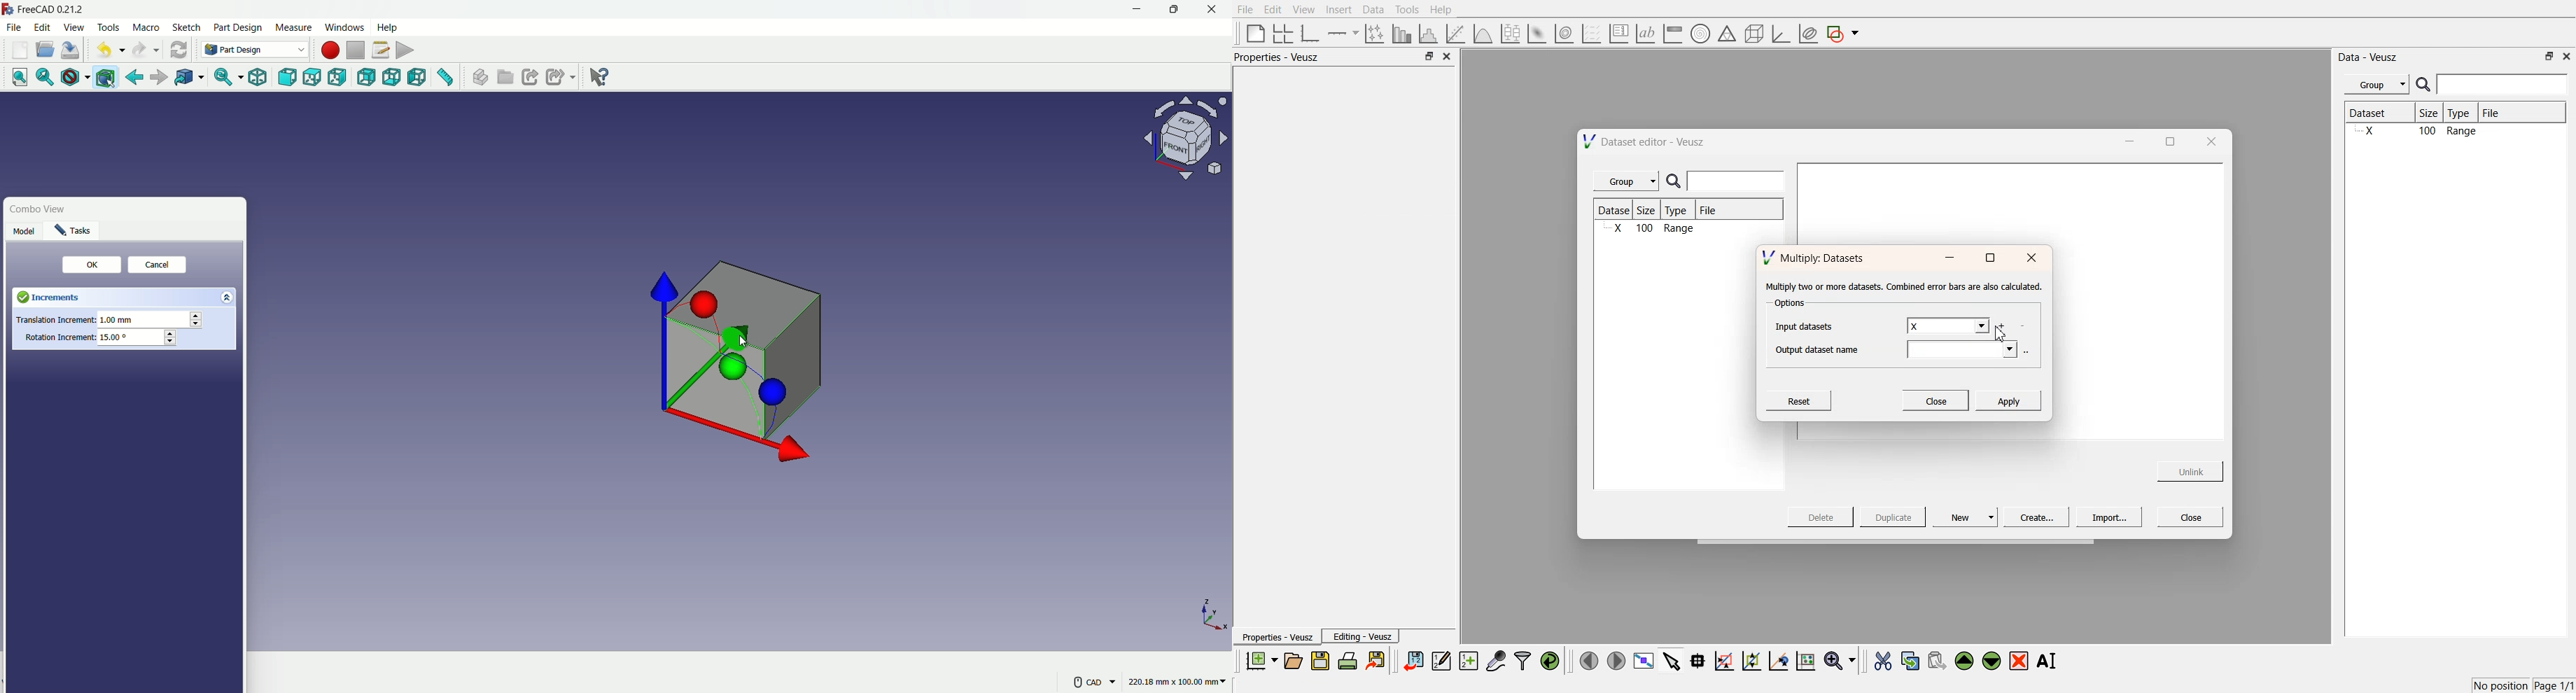  What do you see at coordinates (1989, 258) in the screenshot?
I see `maximise` at bounding box center [1989, 258].